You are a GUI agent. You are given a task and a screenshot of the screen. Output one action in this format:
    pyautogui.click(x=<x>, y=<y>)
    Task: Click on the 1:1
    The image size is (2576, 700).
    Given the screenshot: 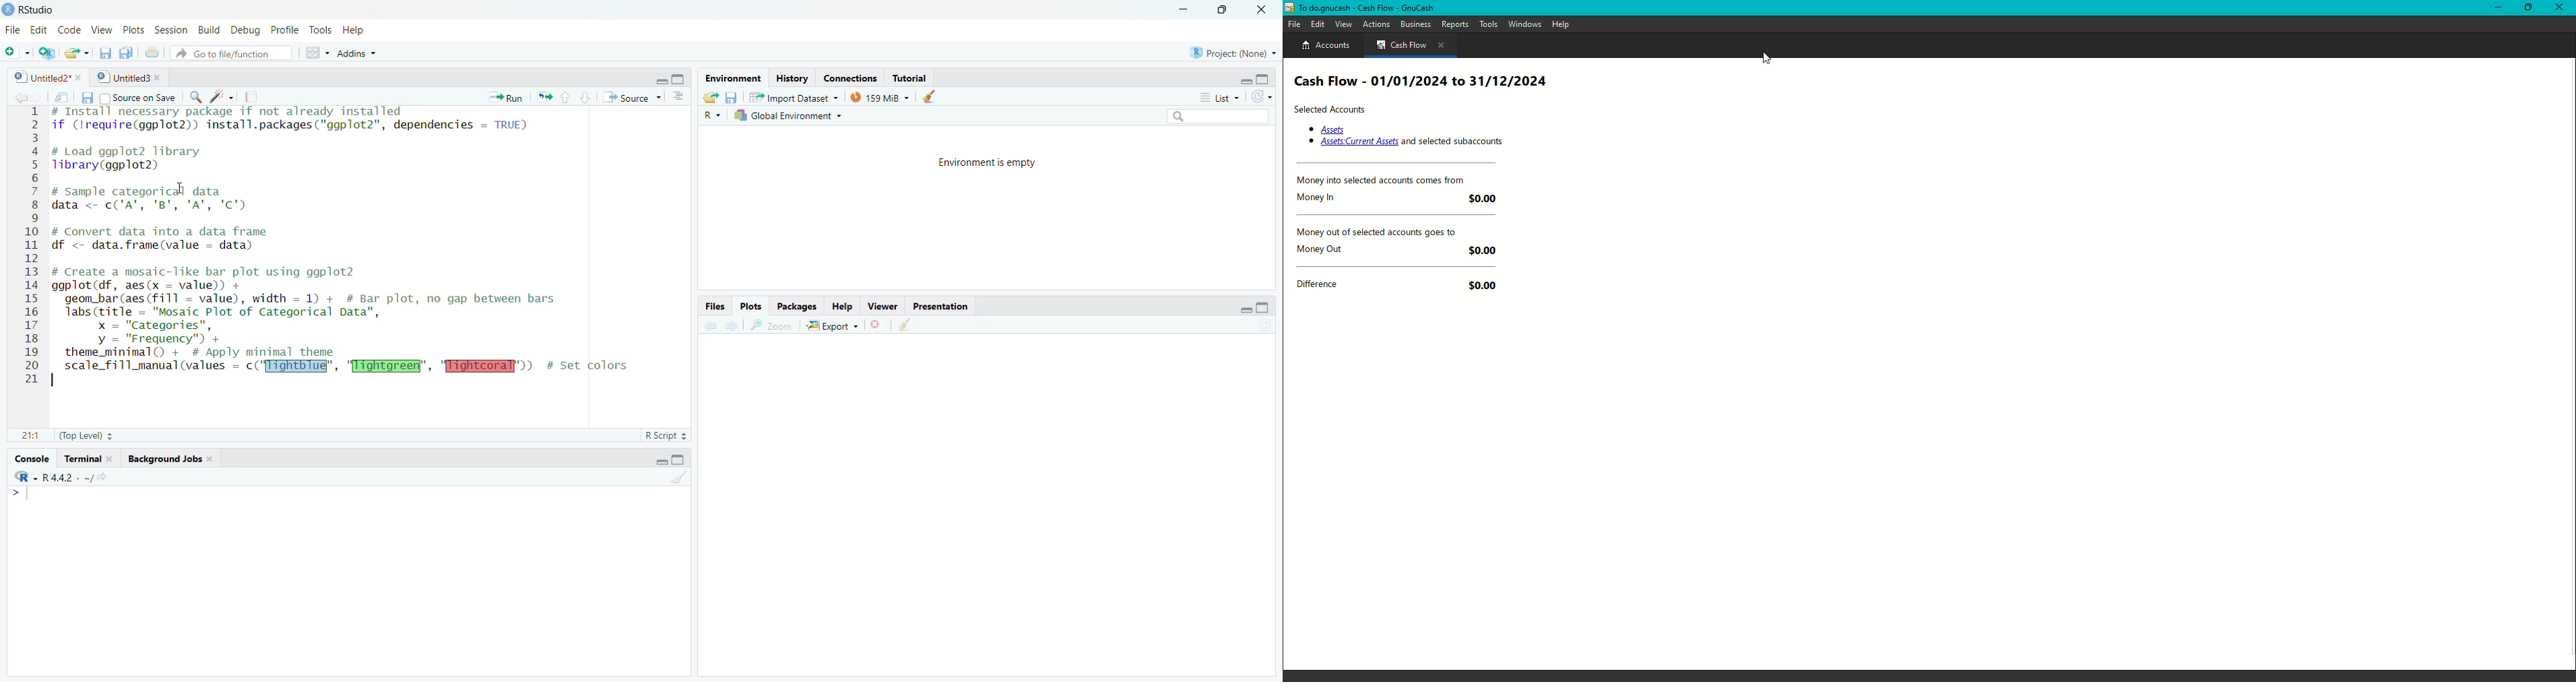 What is the action you would take?
    pyautogui.click(x=31, y=435)
    